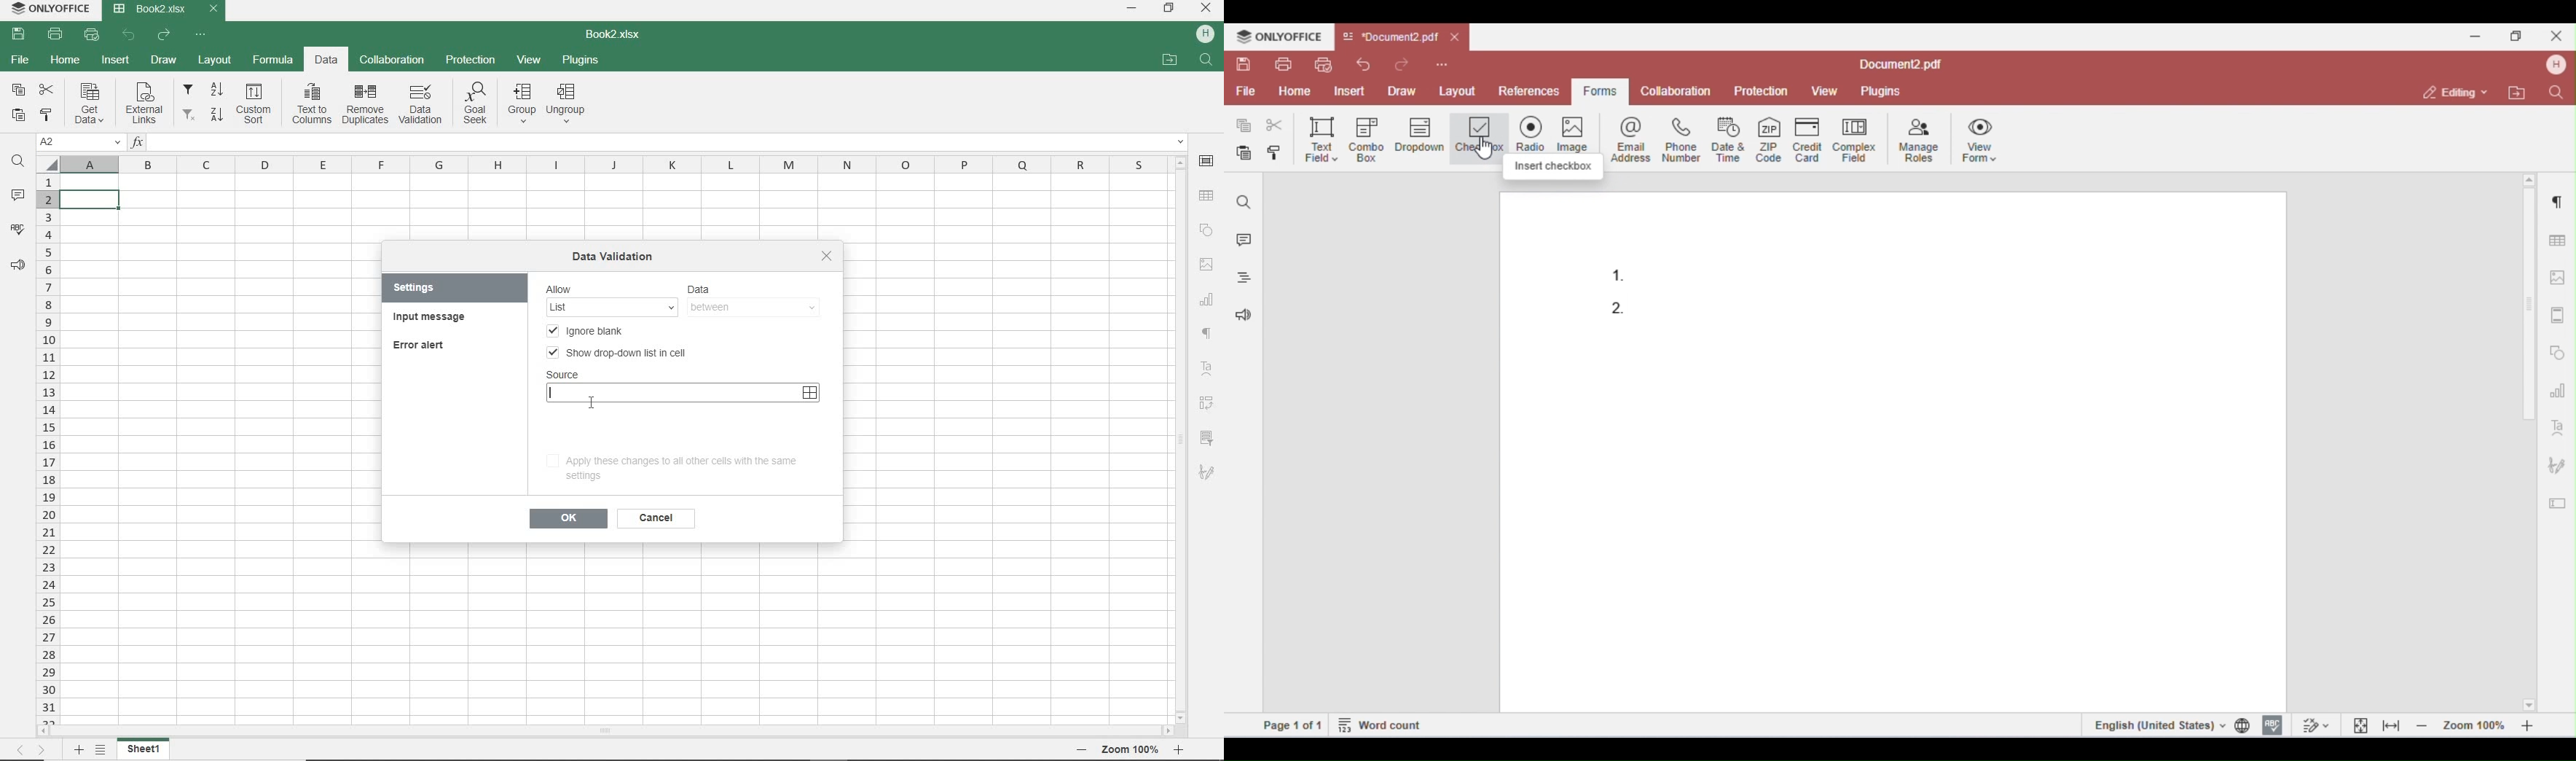  Describe the element at coordinates (55, 35) in the screenshot. I see `PRINT` at that location.